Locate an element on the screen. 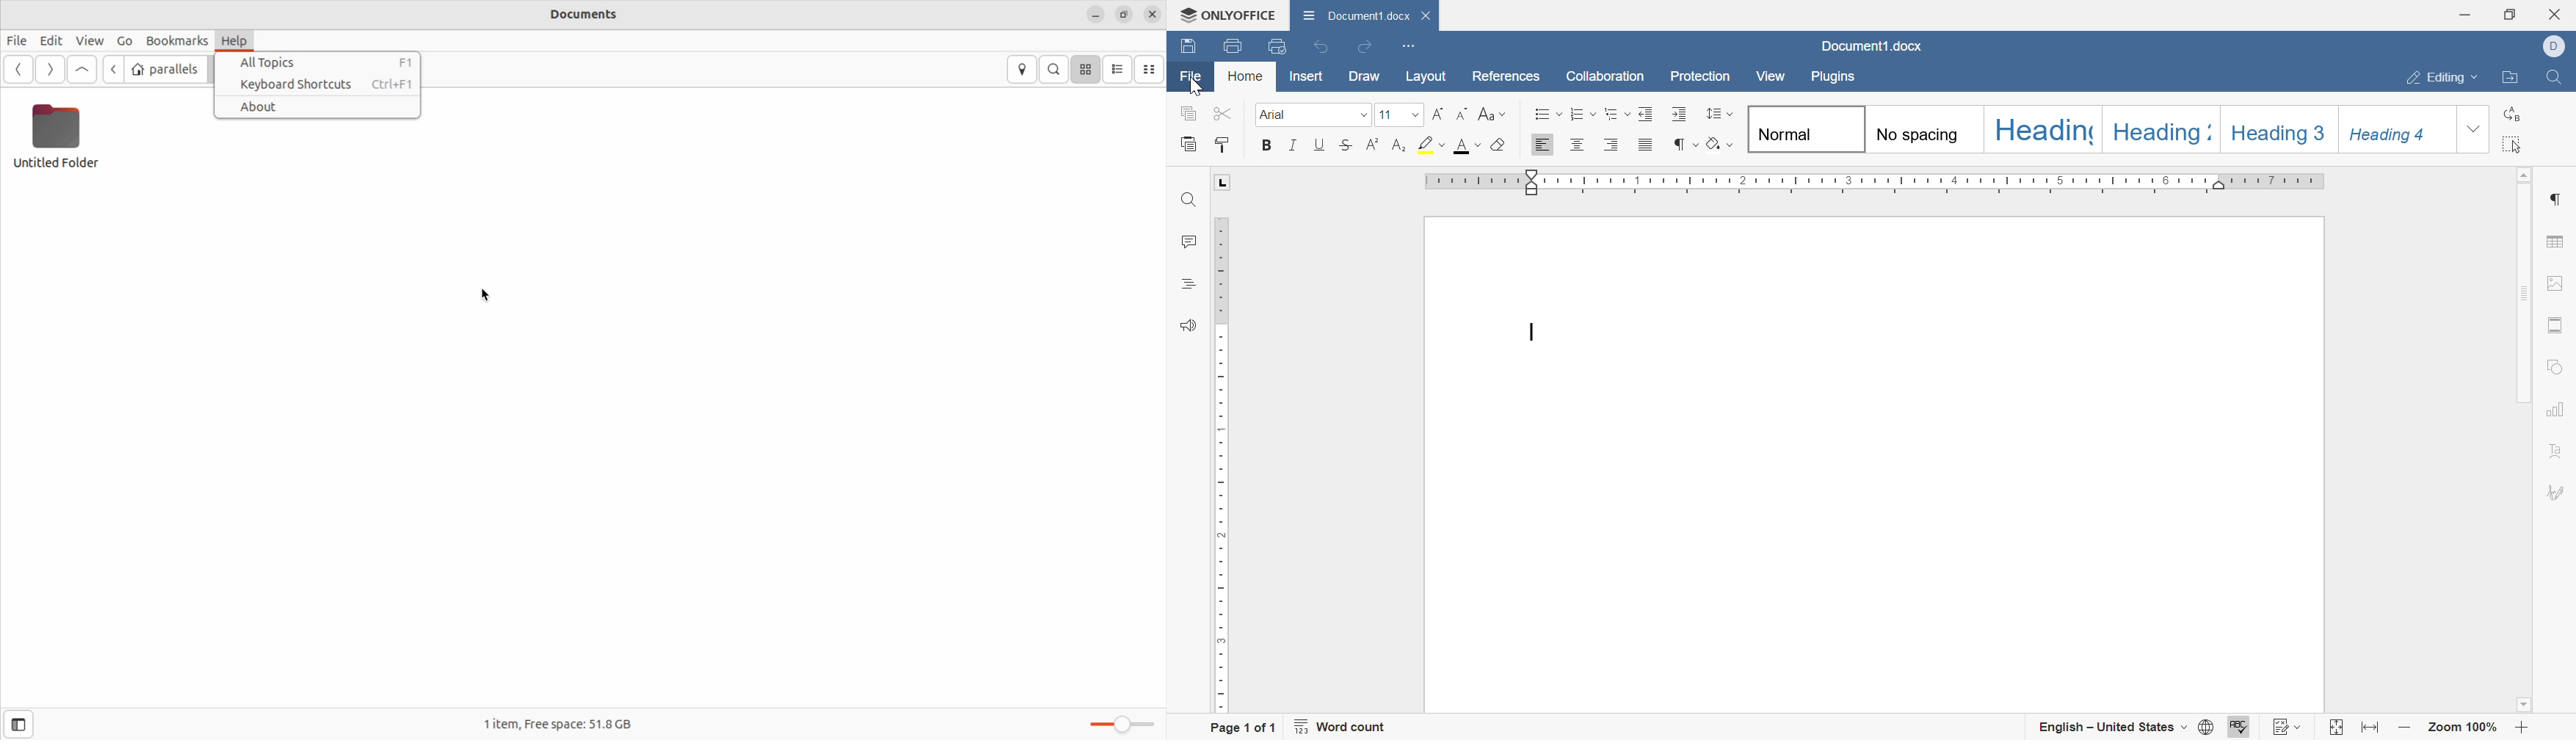  decrease indent is located at coordinates (1644, 112).